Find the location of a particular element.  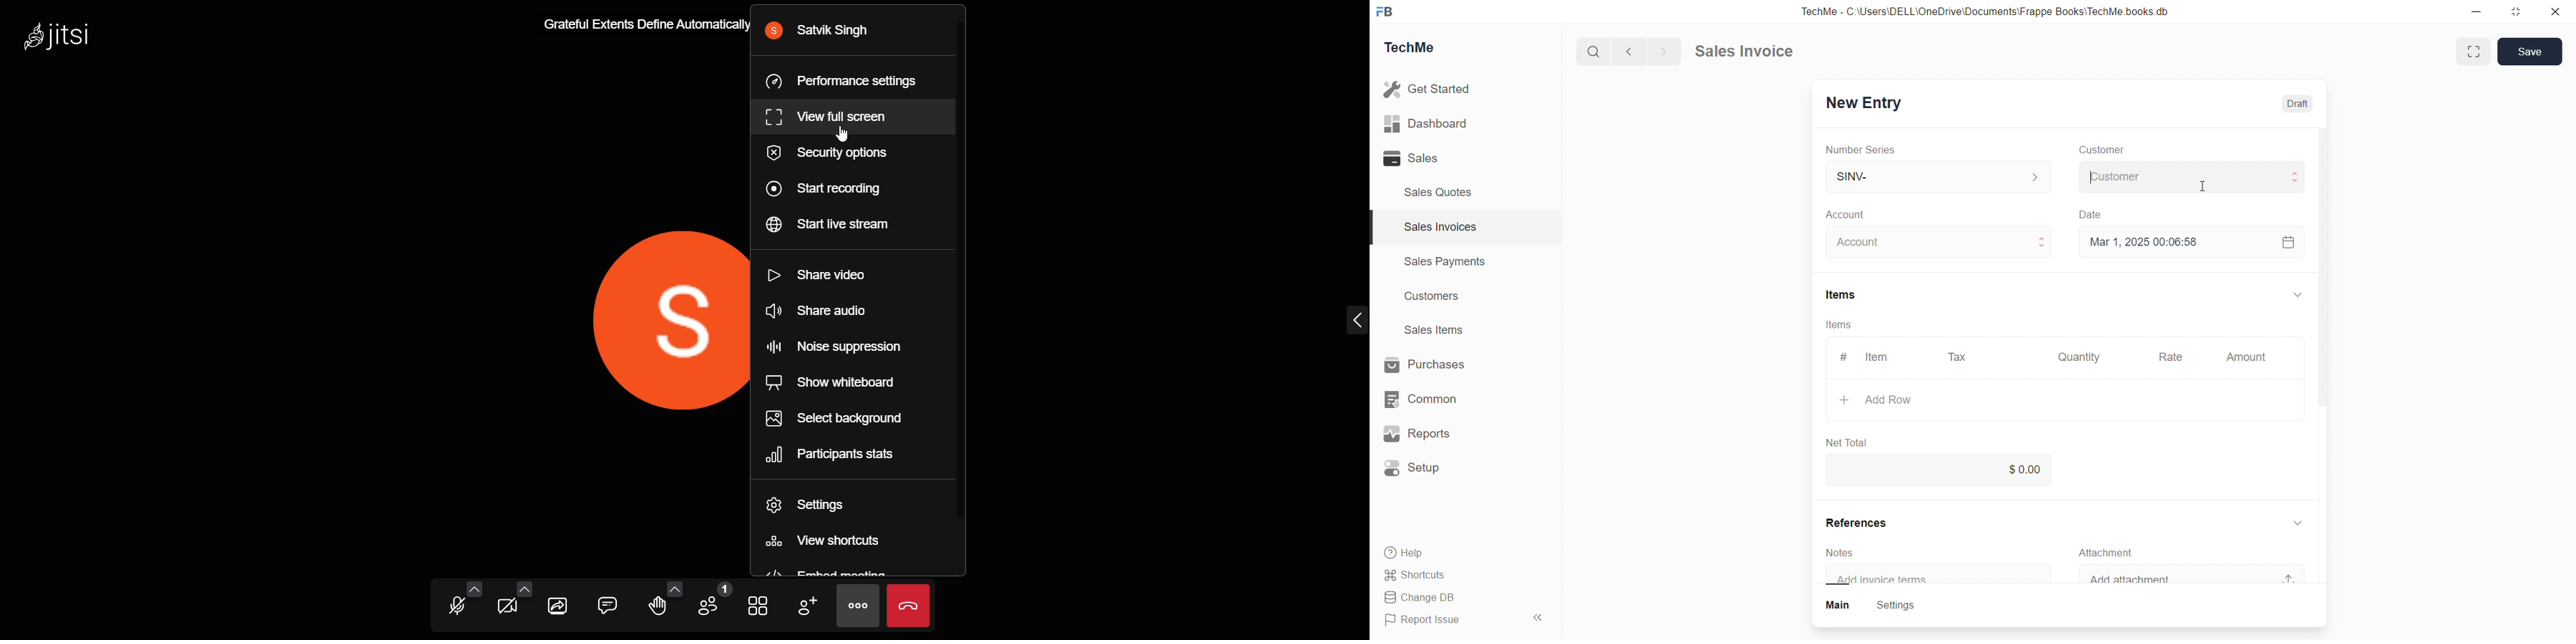

« is located at coordinates (1539, 615).